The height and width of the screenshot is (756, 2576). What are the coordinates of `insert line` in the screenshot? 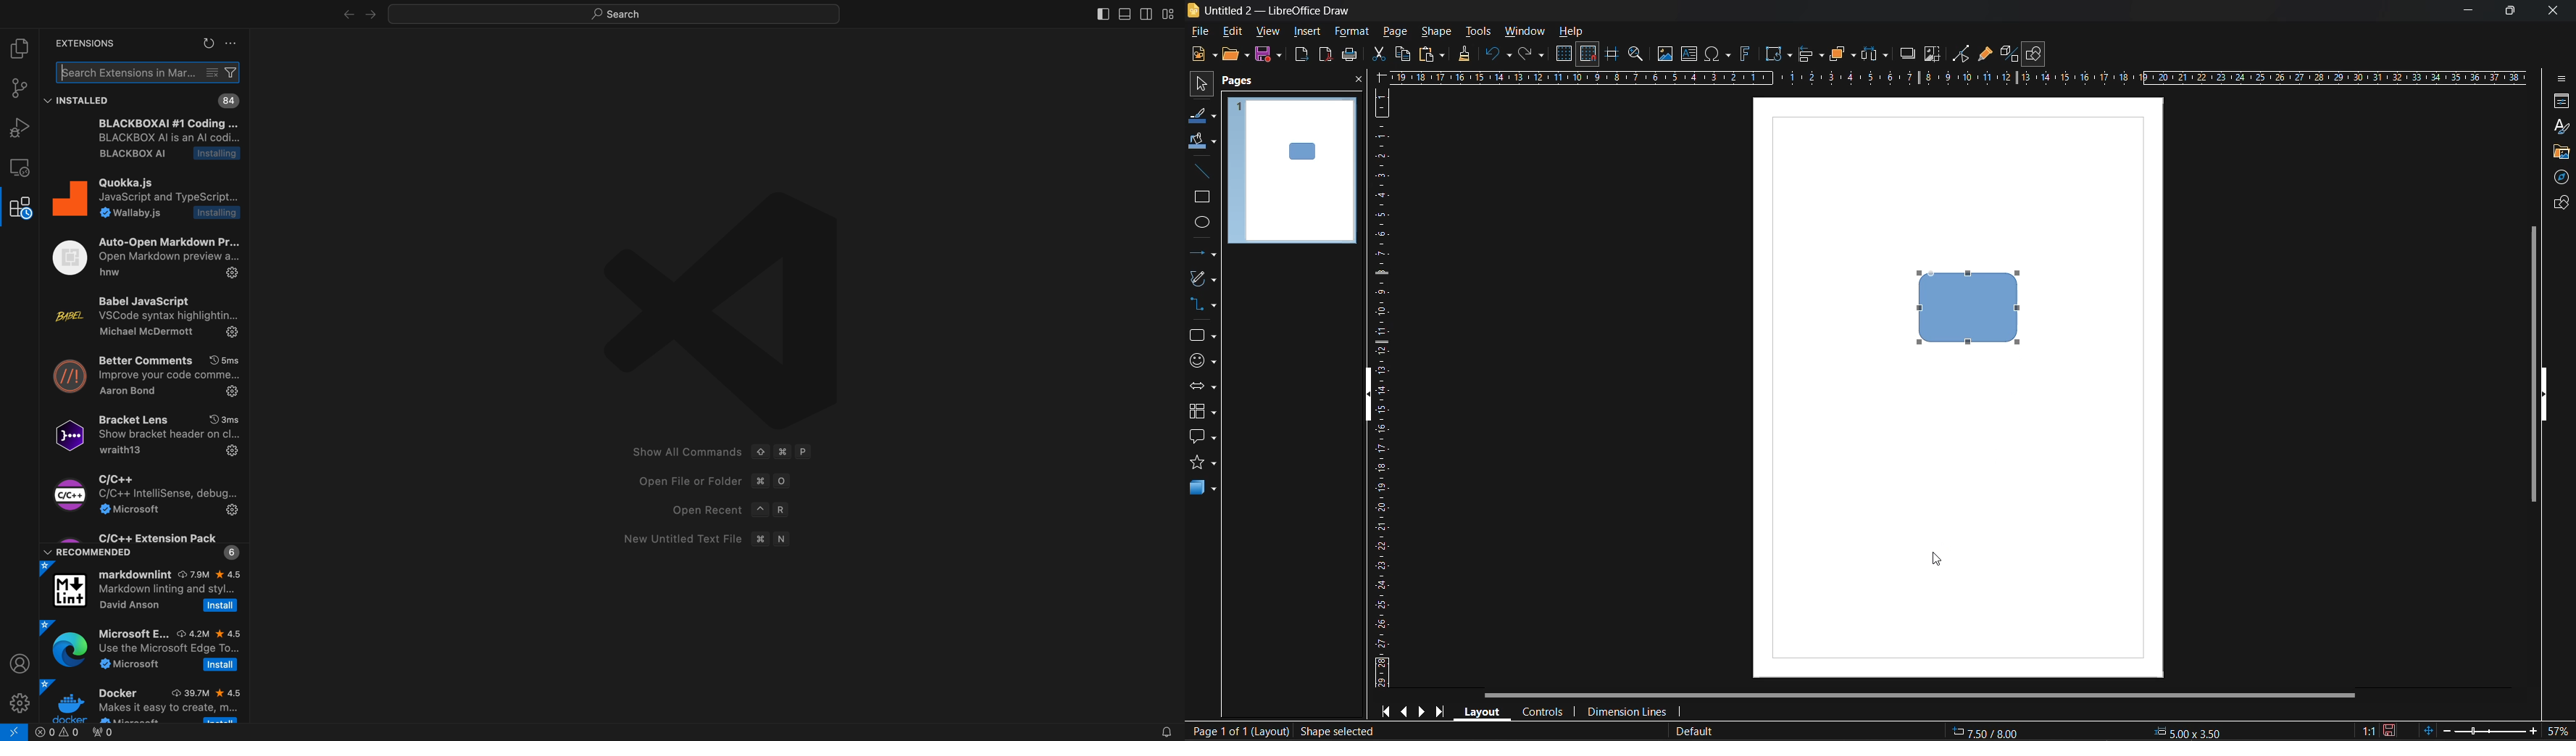 It's located at (1206, 173).